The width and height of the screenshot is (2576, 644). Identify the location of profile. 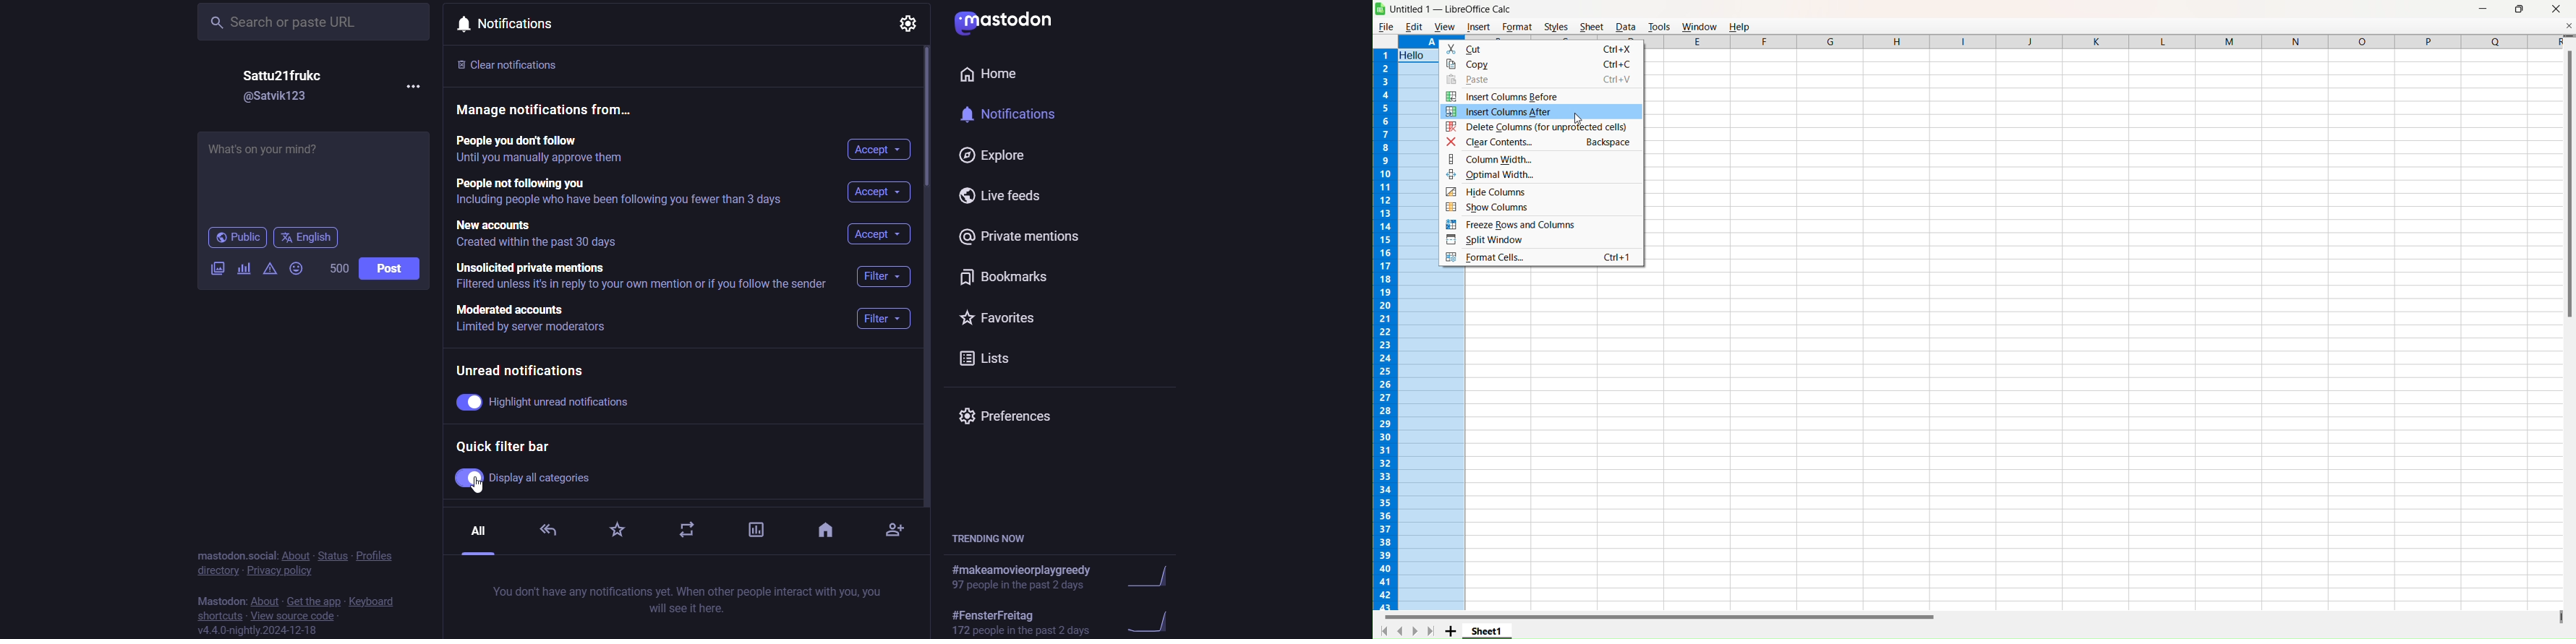
(381, 552).